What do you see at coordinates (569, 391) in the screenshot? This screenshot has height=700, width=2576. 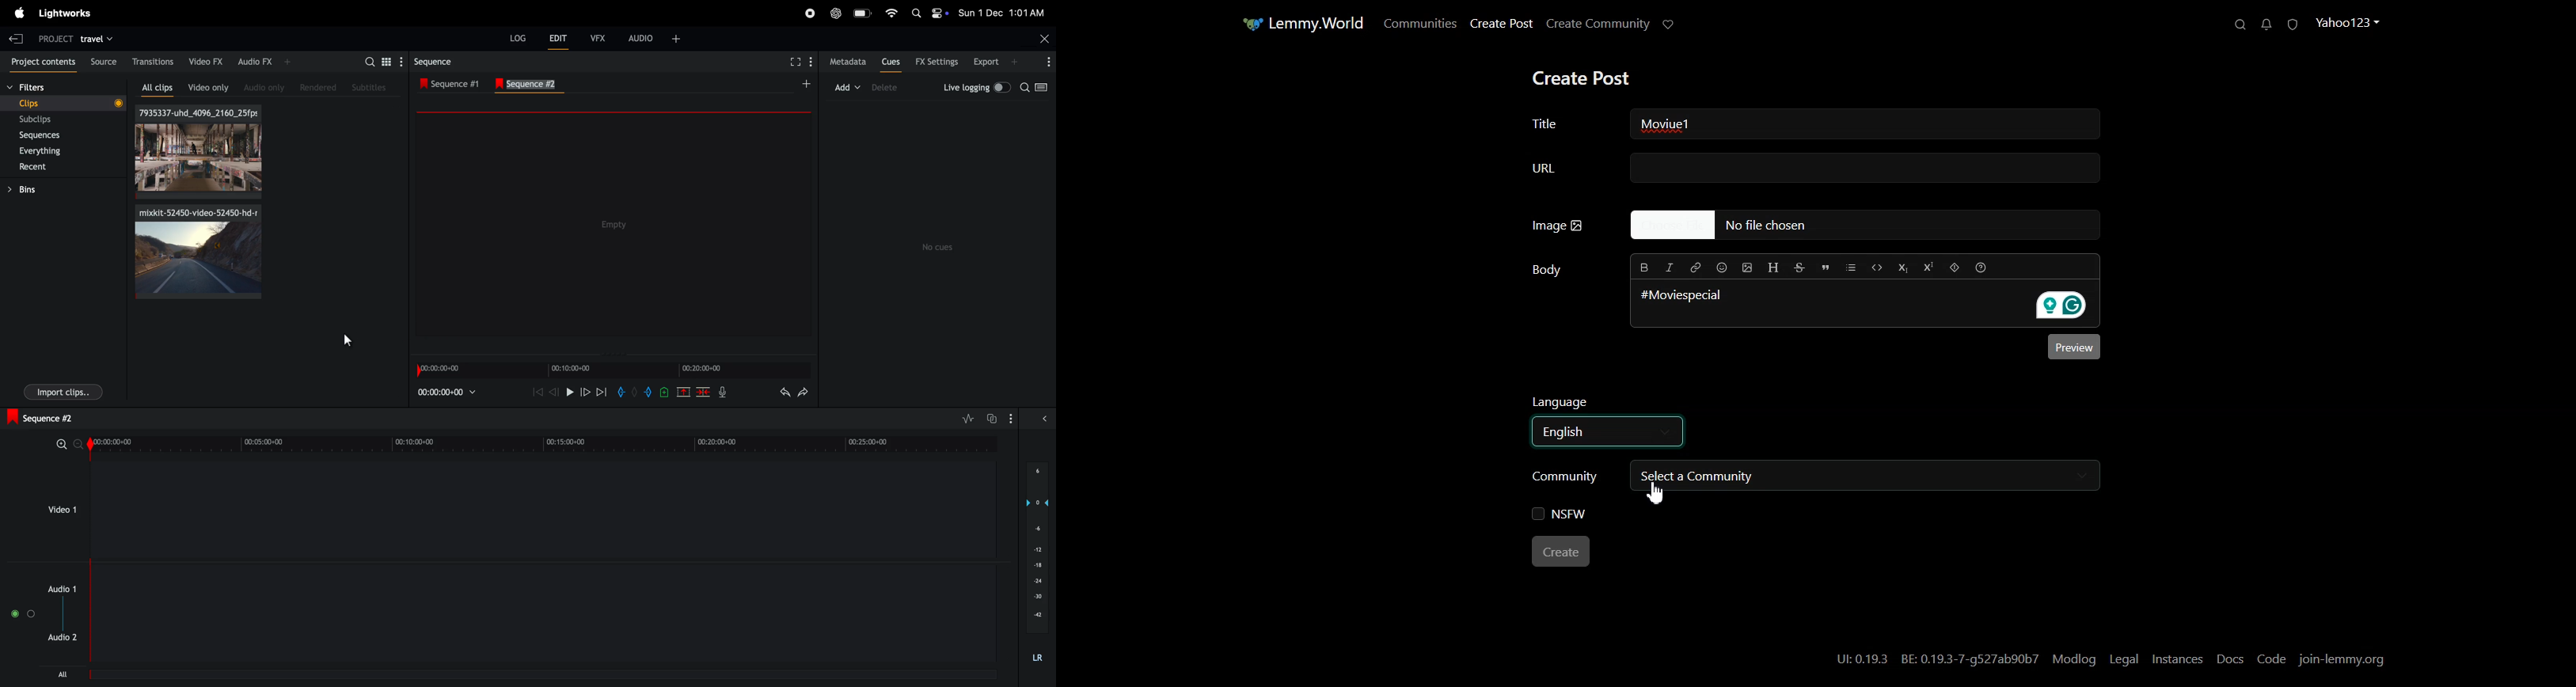 I see `pause play` at bounding box center [569, 391].